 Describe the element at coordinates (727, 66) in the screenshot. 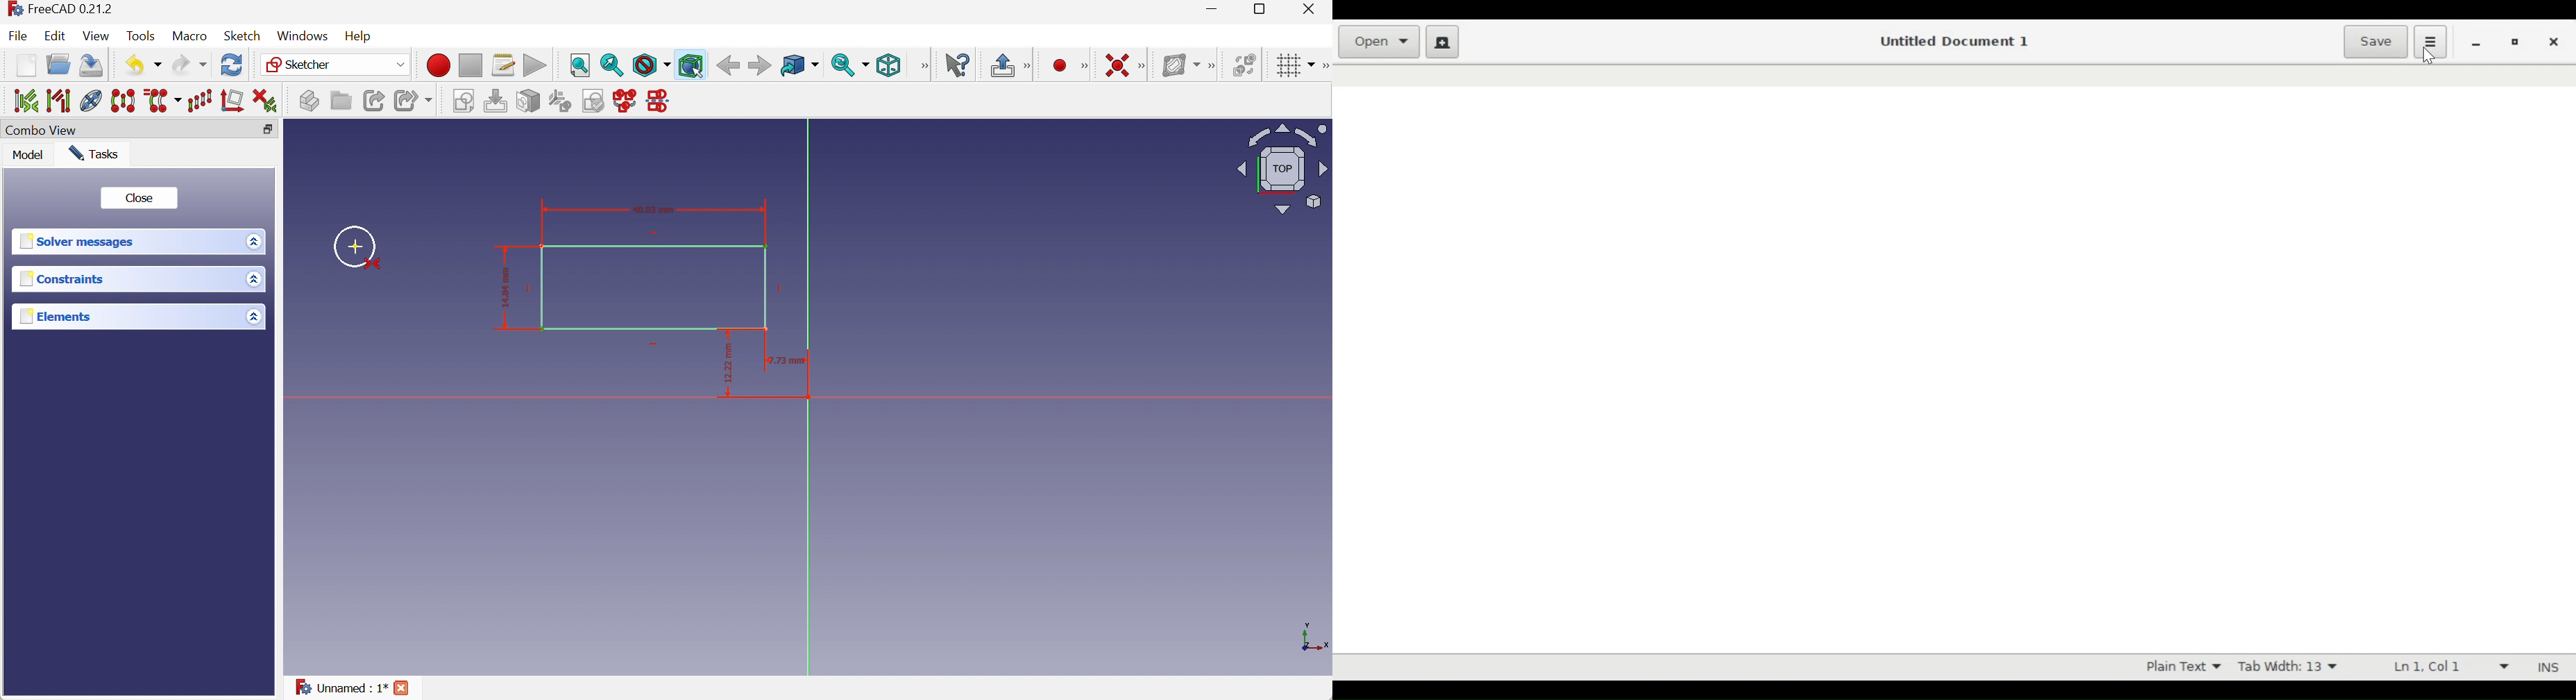

I see `Back` at that location.